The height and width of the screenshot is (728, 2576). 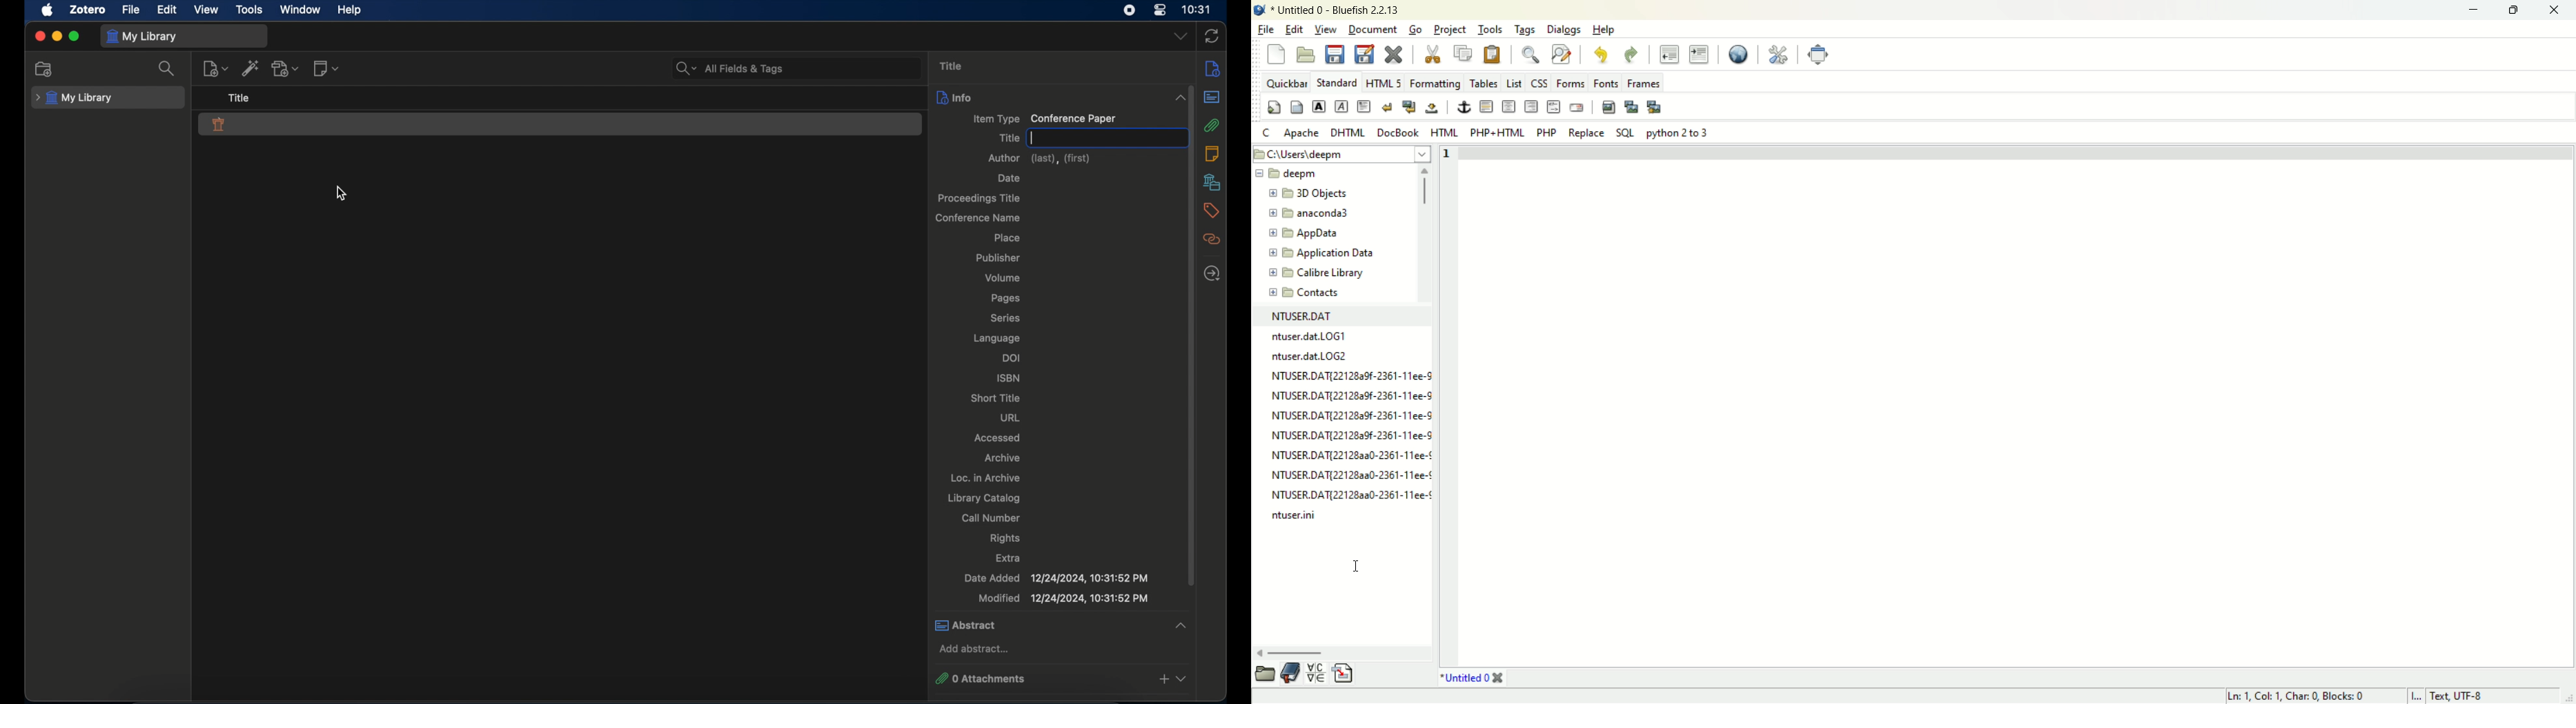 I want to click on ntuser.ini, so click(x=1297, y=516).